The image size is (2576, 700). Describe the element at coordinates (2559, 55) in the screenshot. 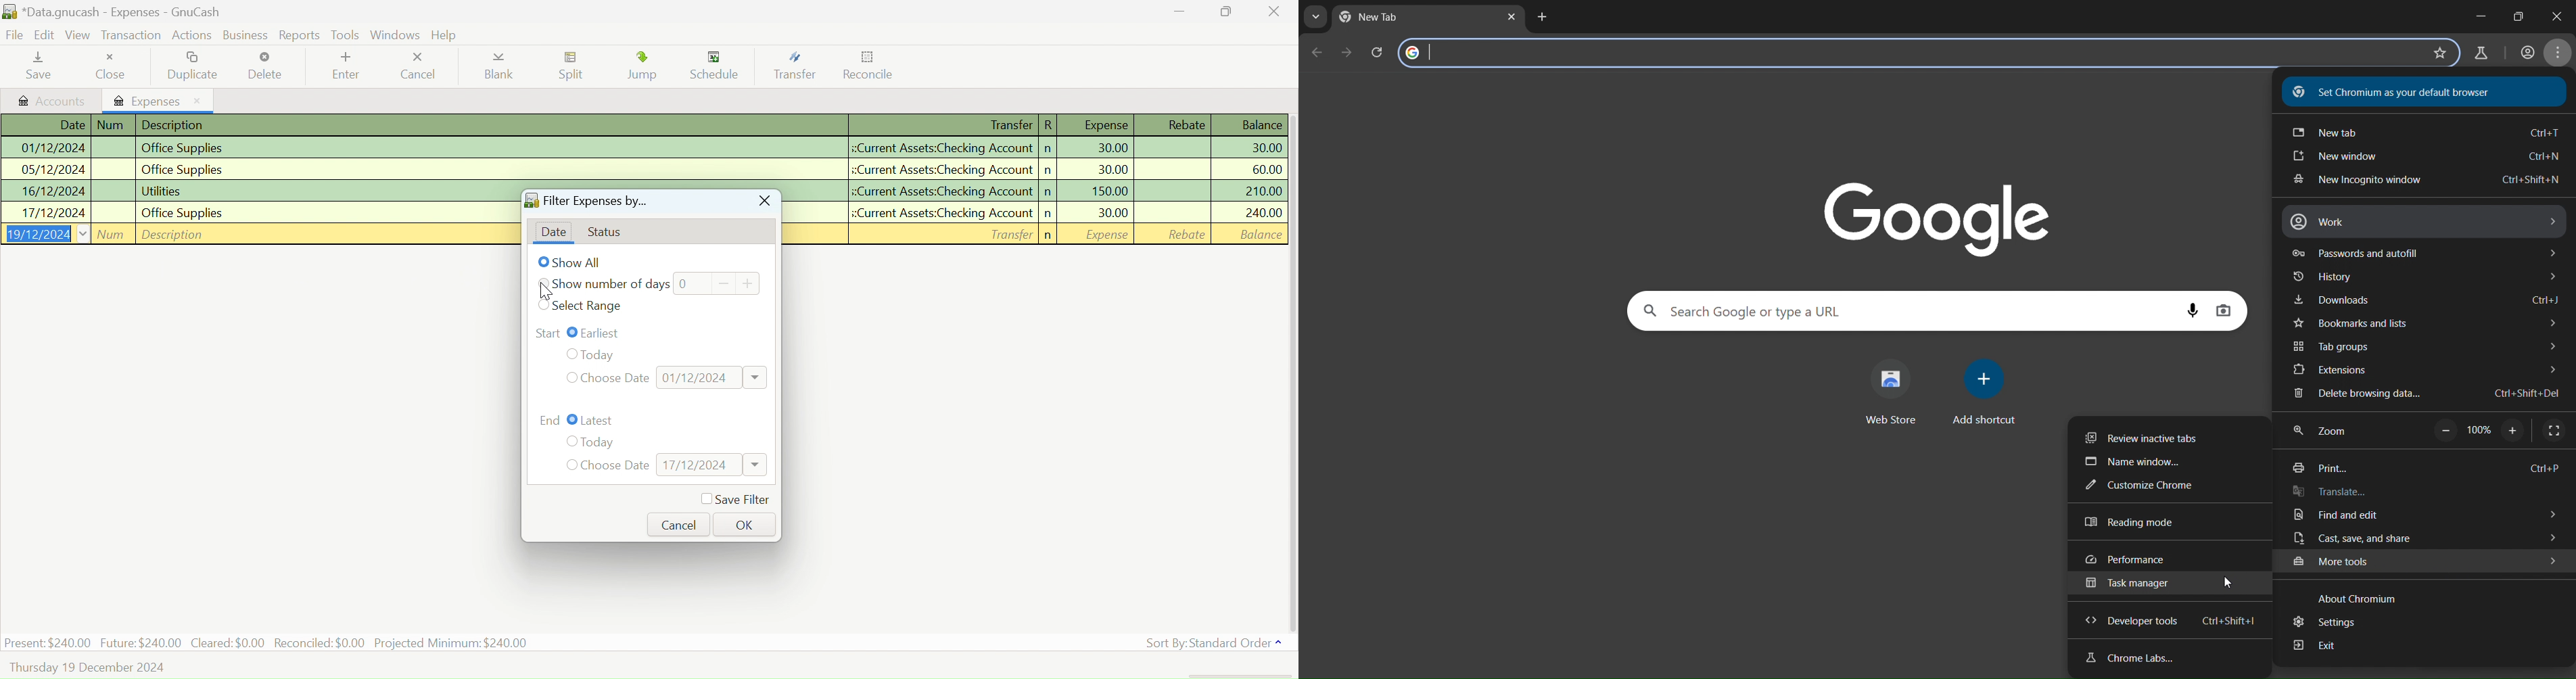

I see `menu` at that location.